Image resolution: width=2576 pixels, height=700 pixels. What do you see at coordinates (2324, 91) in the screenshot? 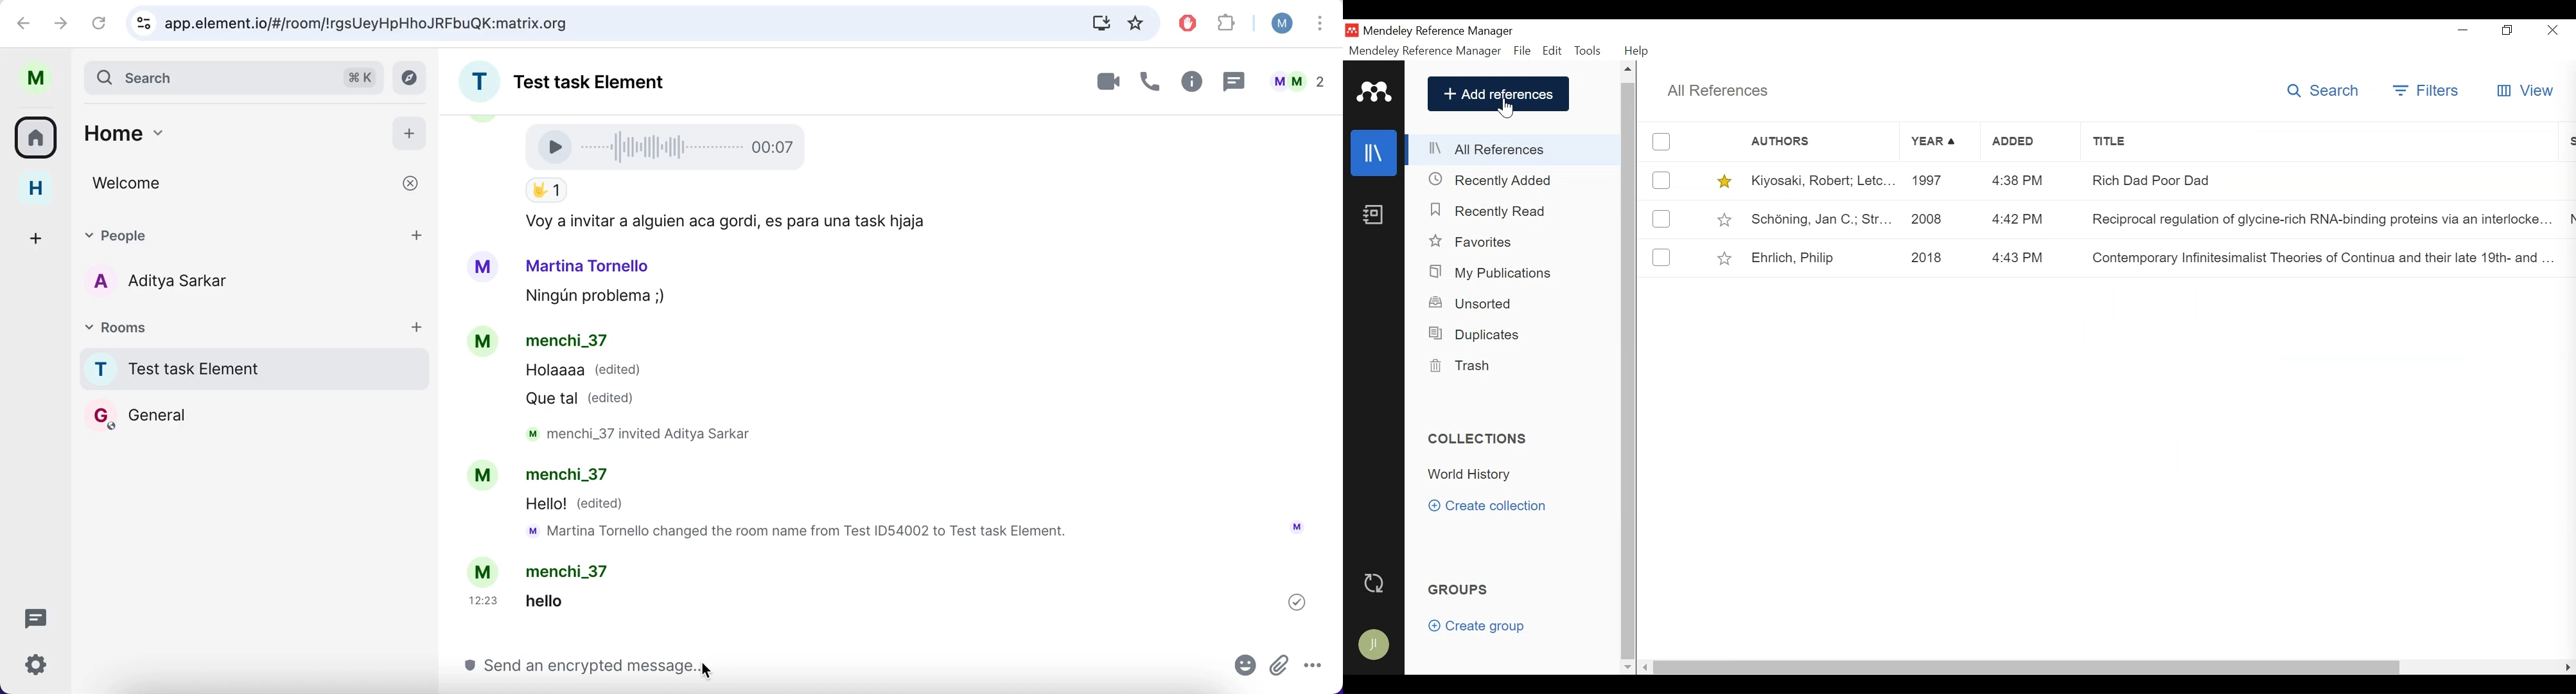
I see `Search ` at bounding box center [2324, 91].